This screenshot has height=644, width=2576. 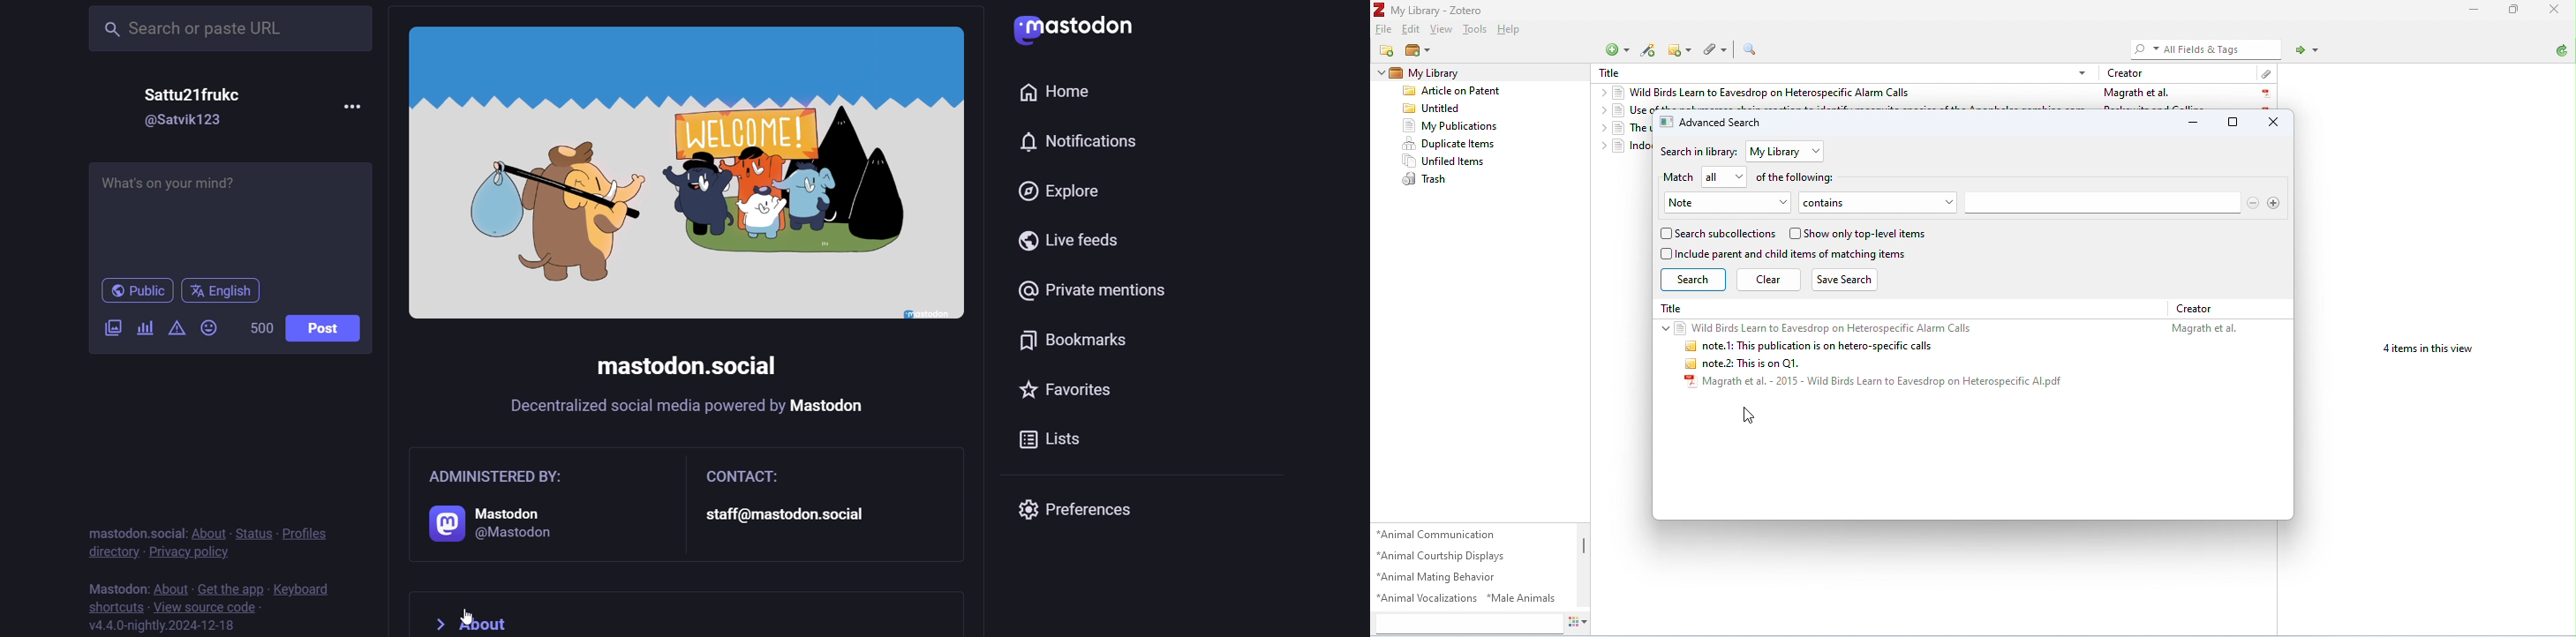 I want to click on duplicate items, so click(x=1450, y=143).